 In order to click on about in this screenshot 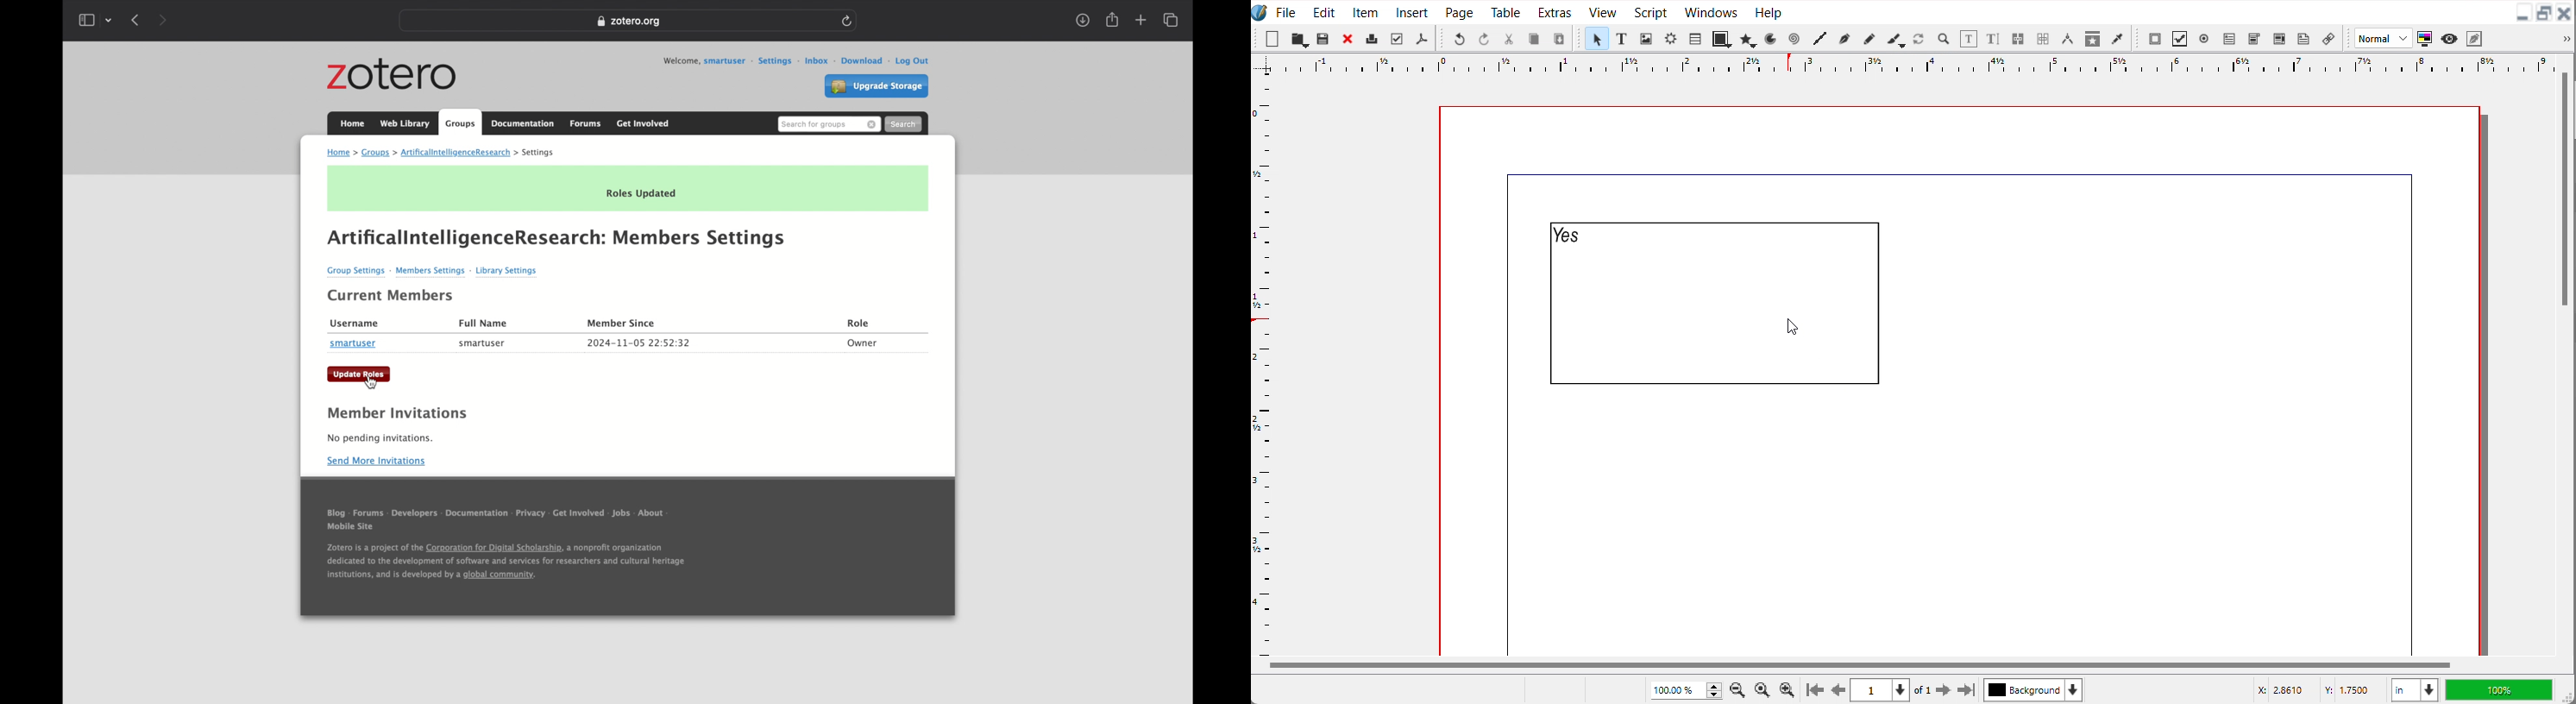, I will do `click(655, 516)`.